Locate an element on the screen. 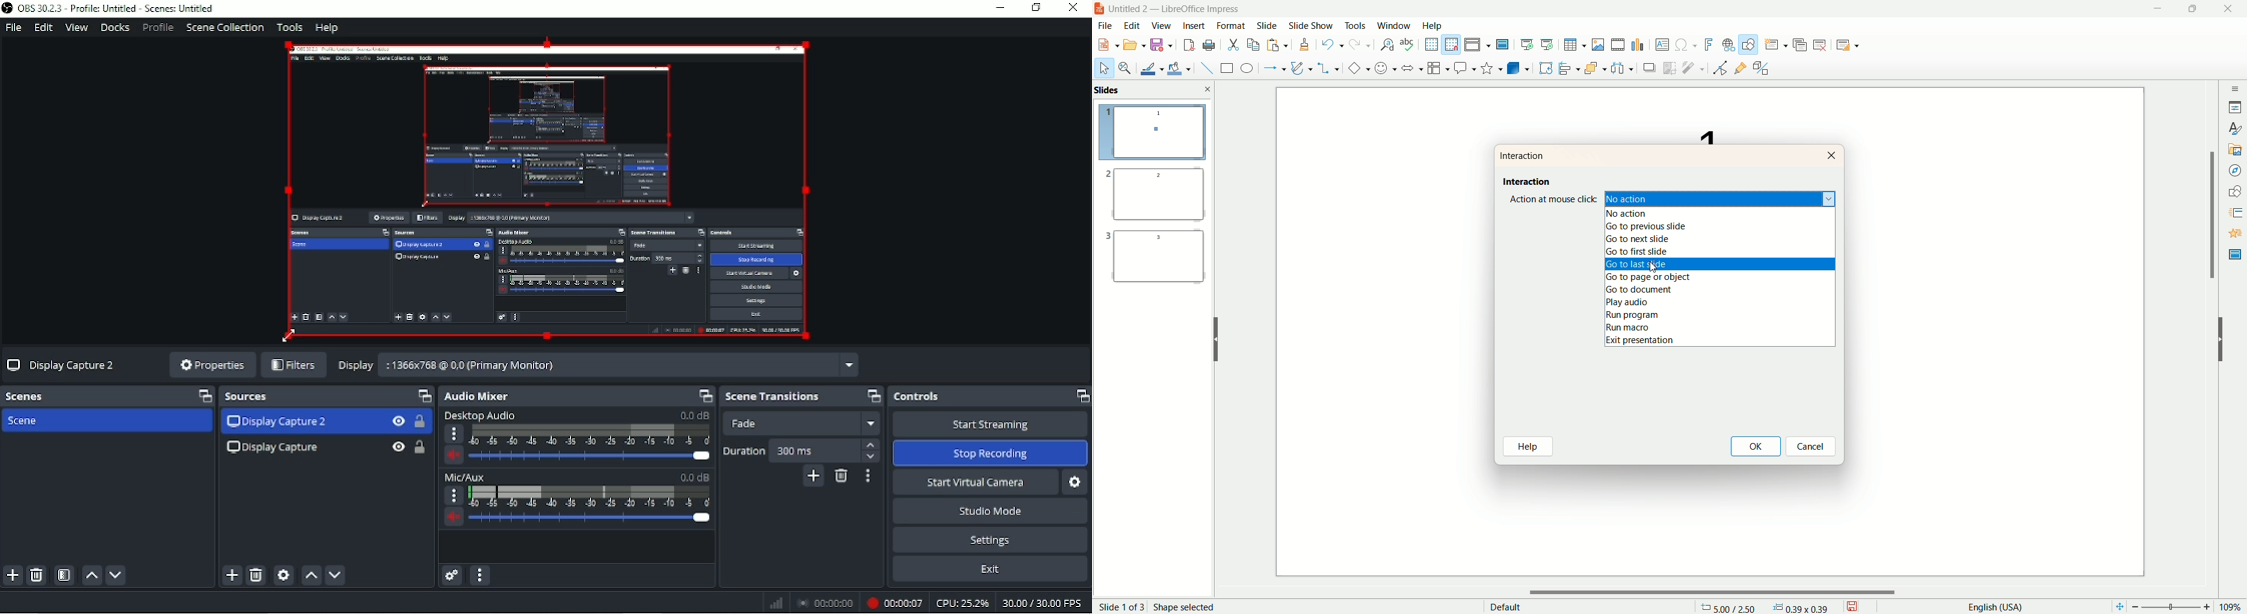 This screenshot has height=616, width=2268. Scene collection is located at coordinates (225, 28).